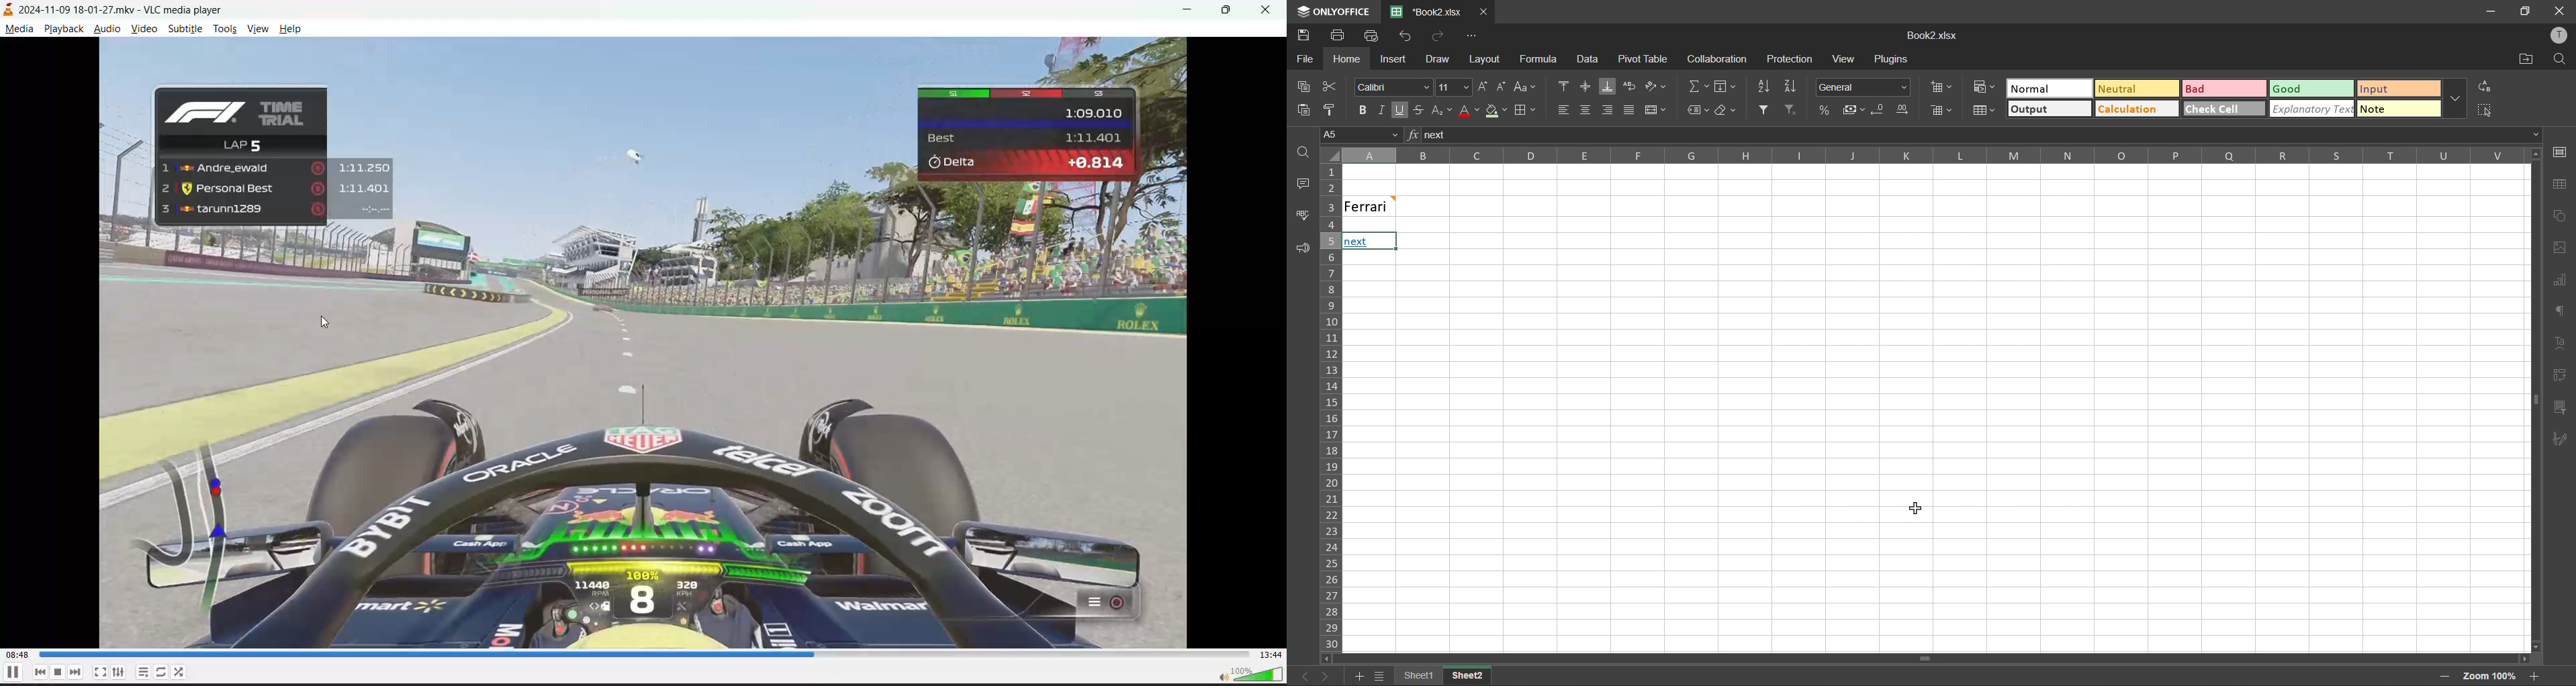 This screenshot has height=700, width=2576. I want to click on font color, so click(1465, 113).